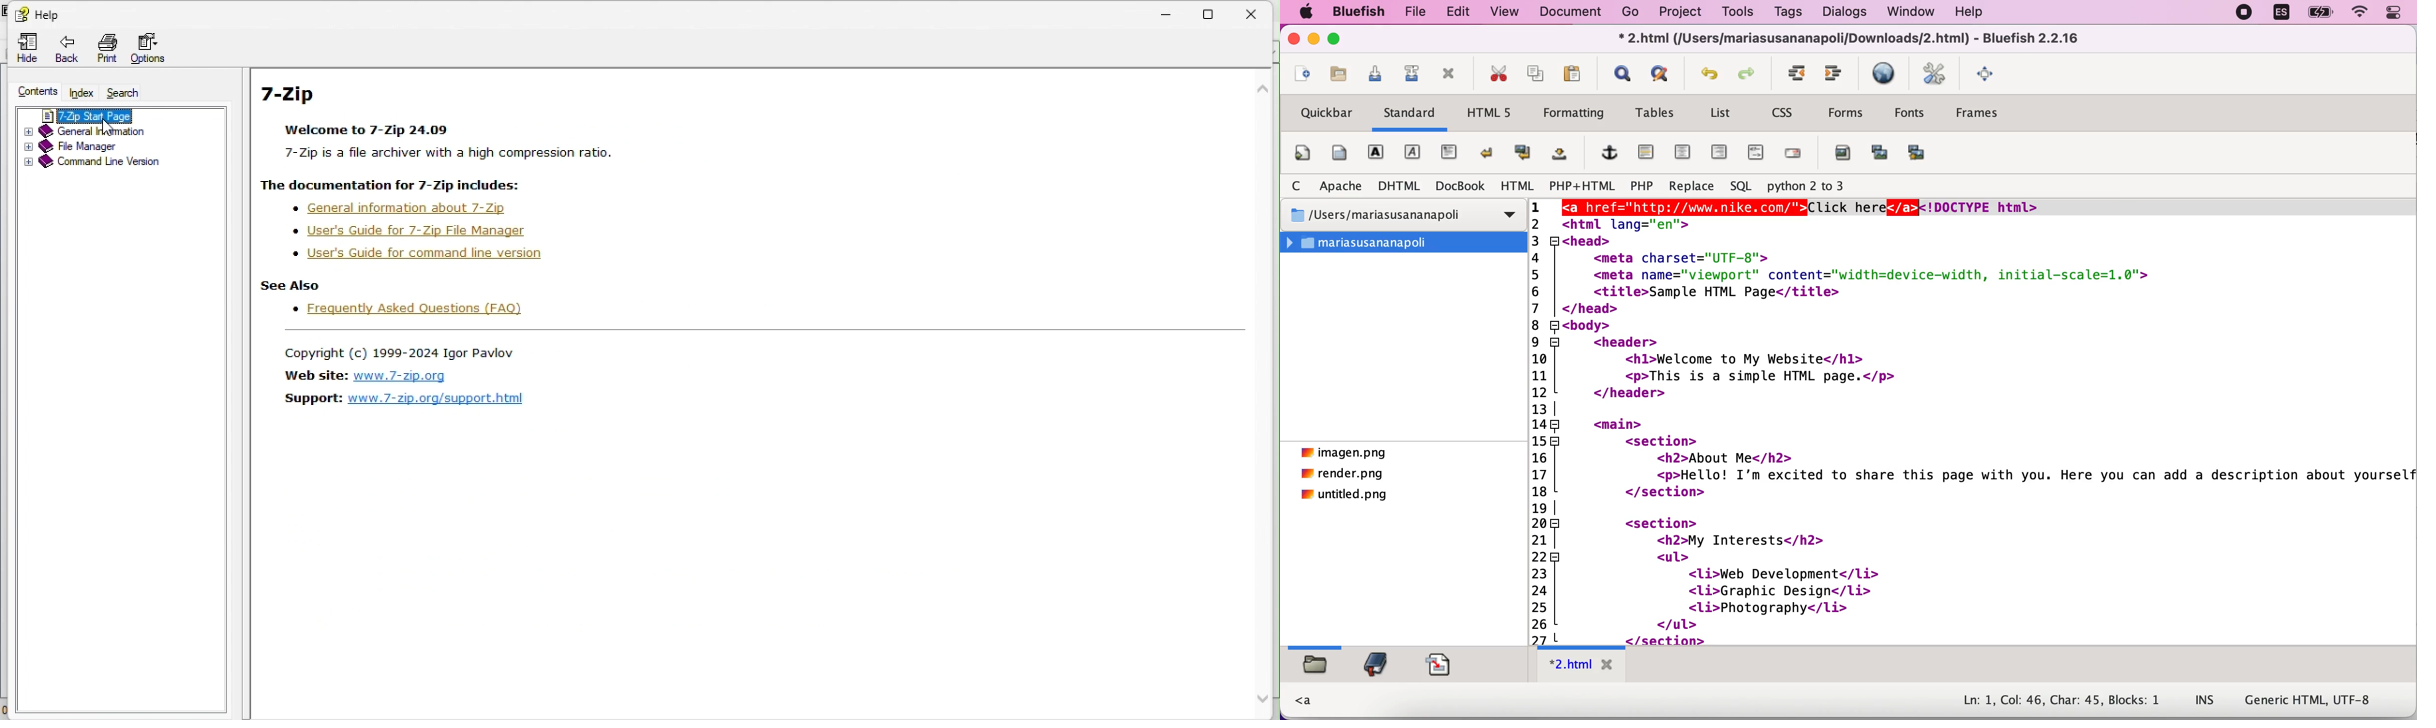 Image resolution: width=2436 pixels, height=728 pixels. Describe the element at coordinates (1507, 12) in the screenshot. I see `view` at that location.